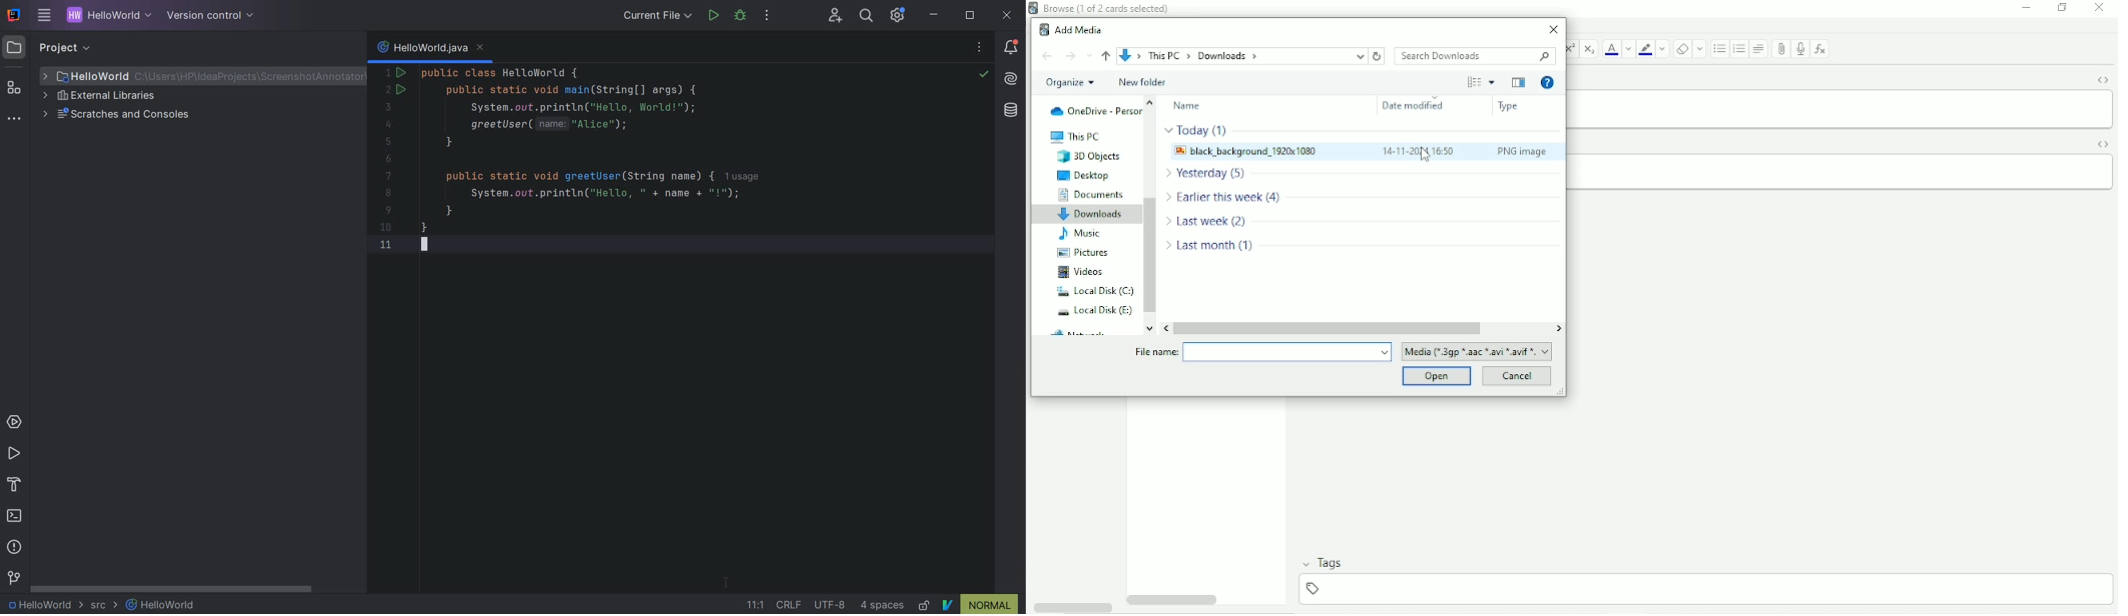  I want to click on Remove formatting, so click(1681, 50).